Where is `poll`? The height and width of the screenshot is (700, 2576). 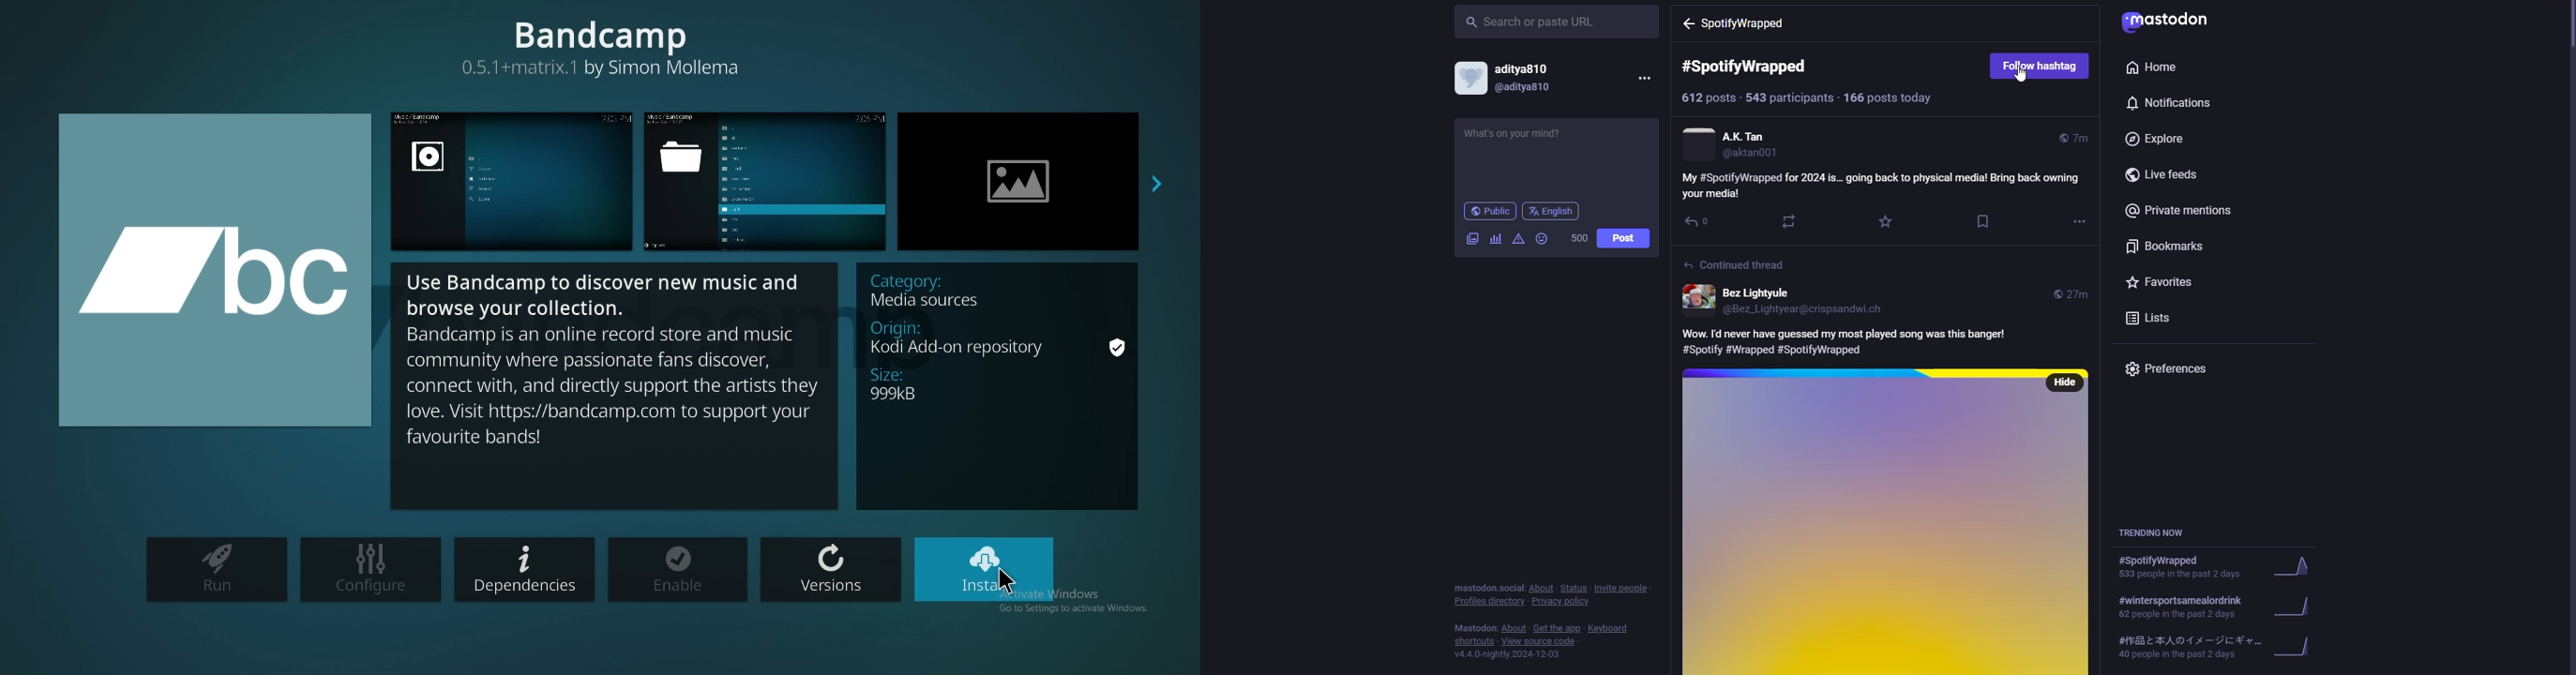
poll is located at coordinates (1495, 239).